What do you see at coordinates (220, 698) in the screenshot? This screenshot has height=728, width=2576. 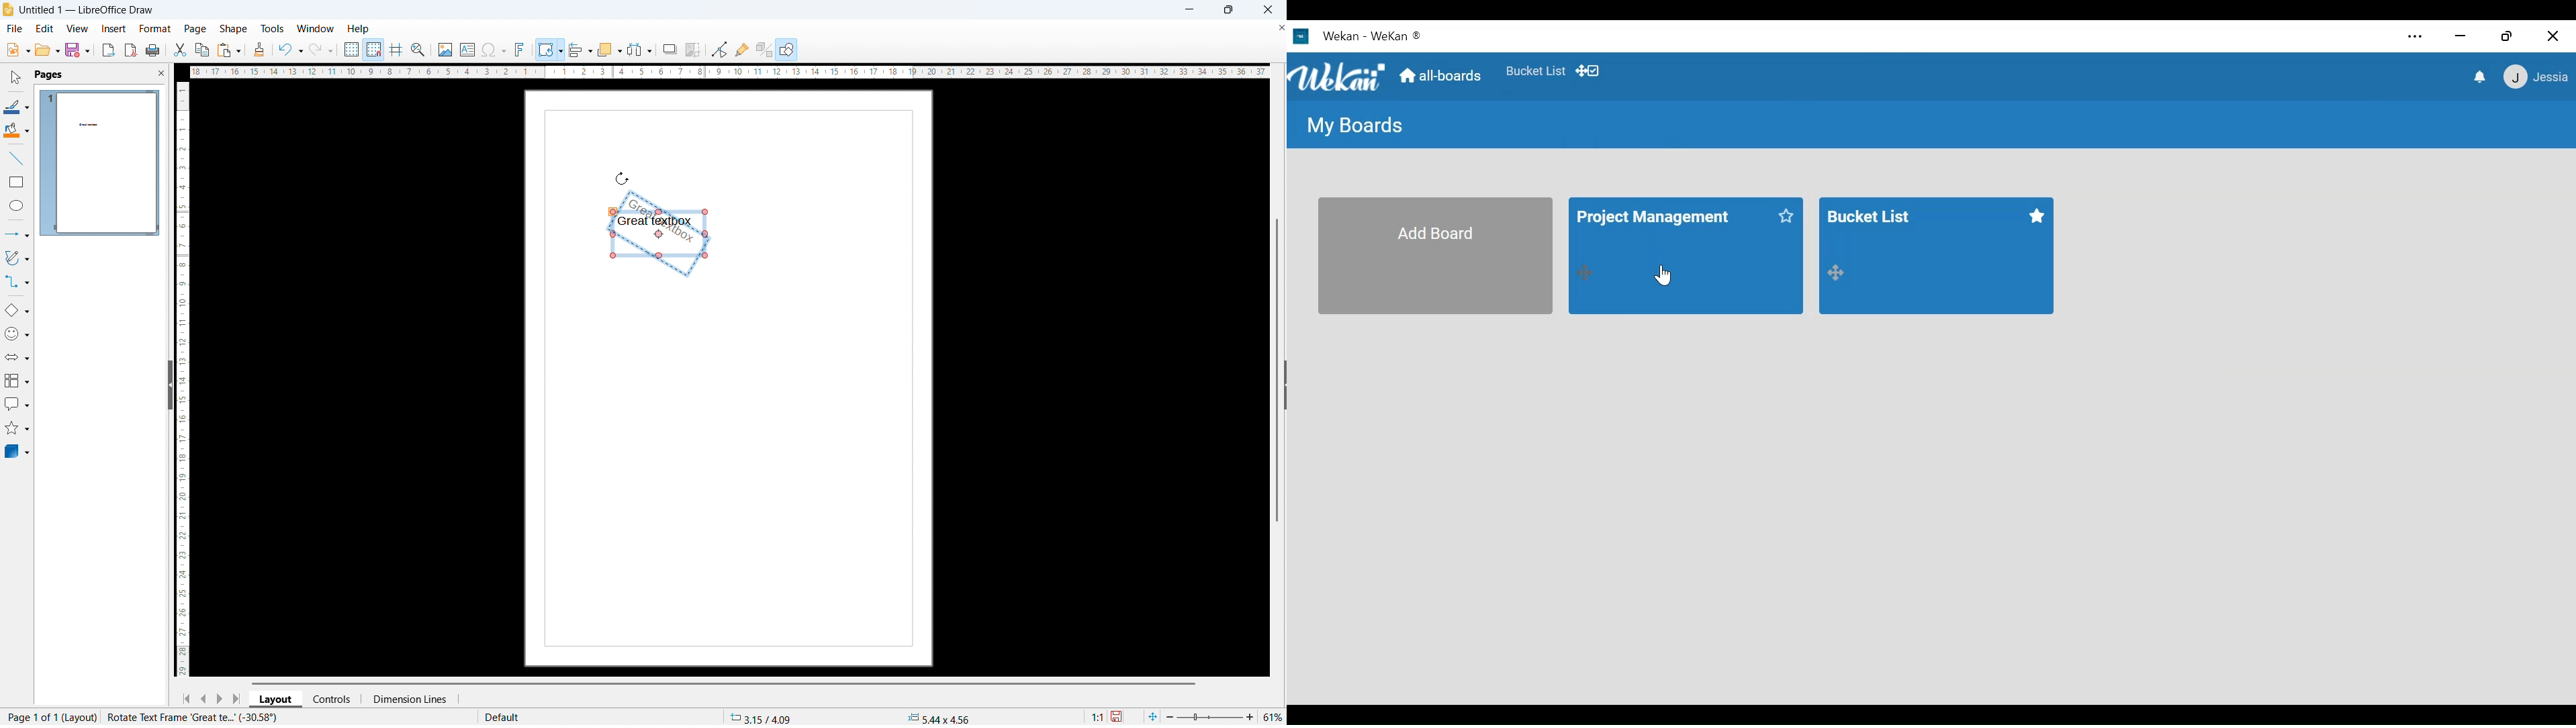 I see `next page` at bounding box center [220, 698].